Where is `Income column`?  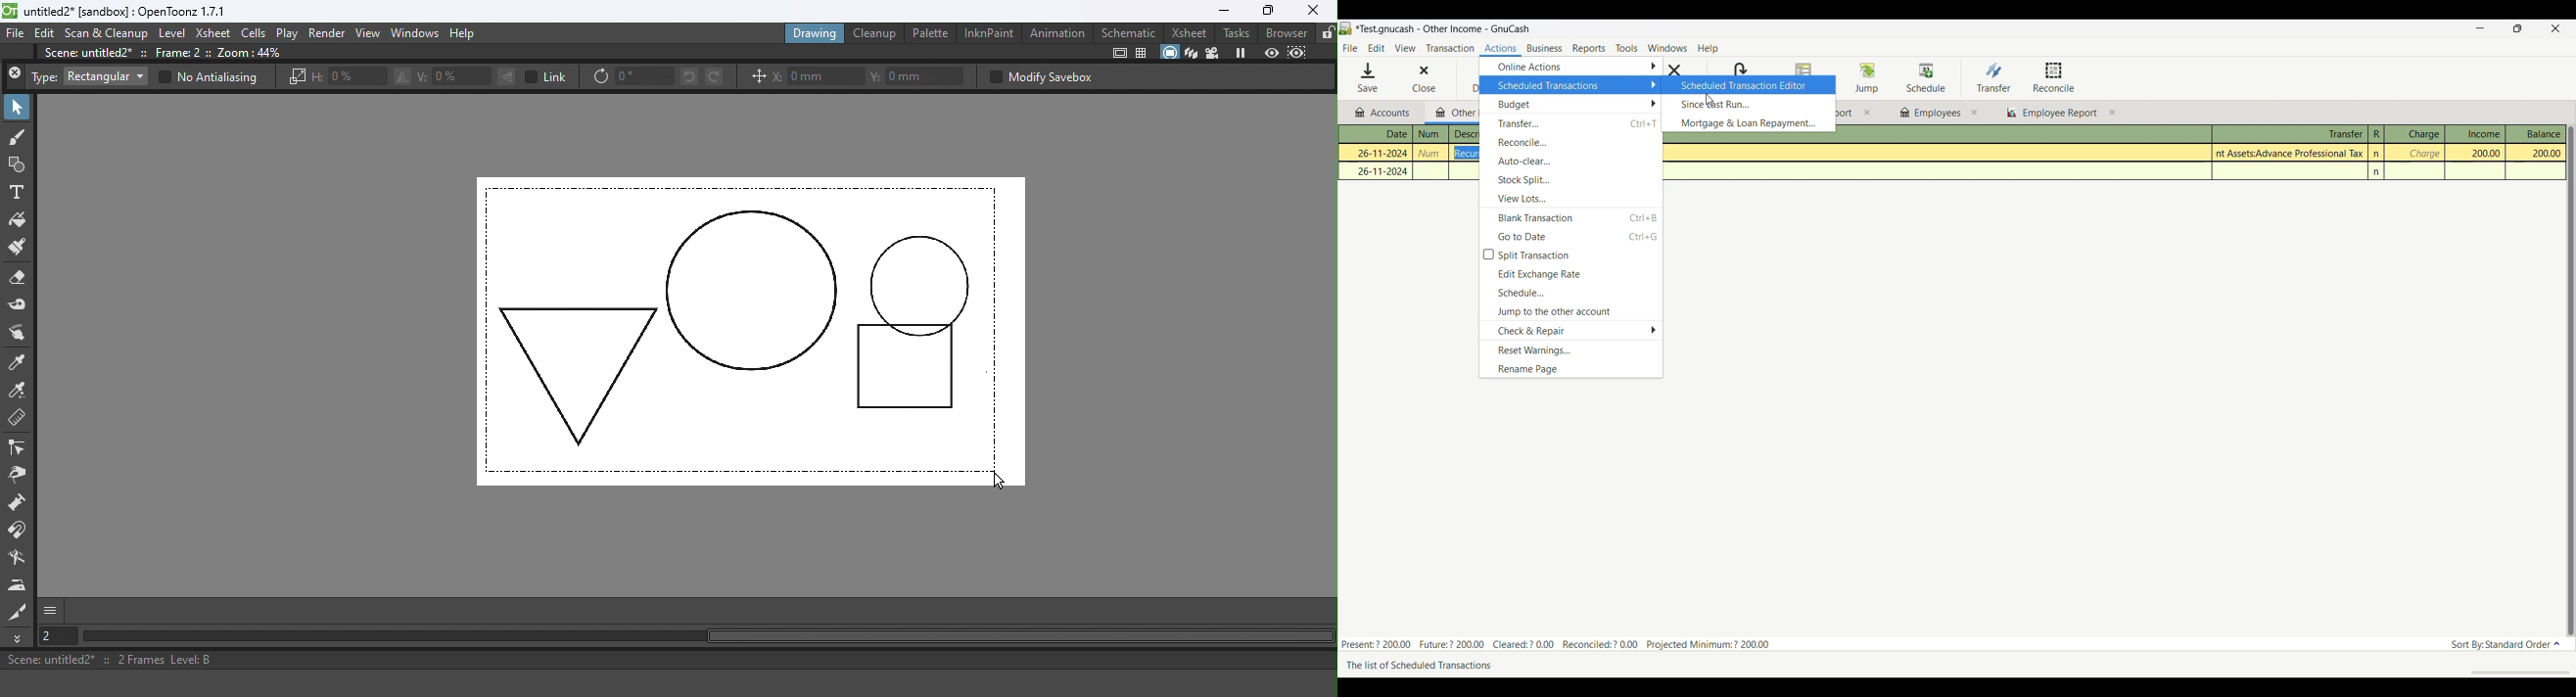 Income column is located at coordinates (2475, 134).